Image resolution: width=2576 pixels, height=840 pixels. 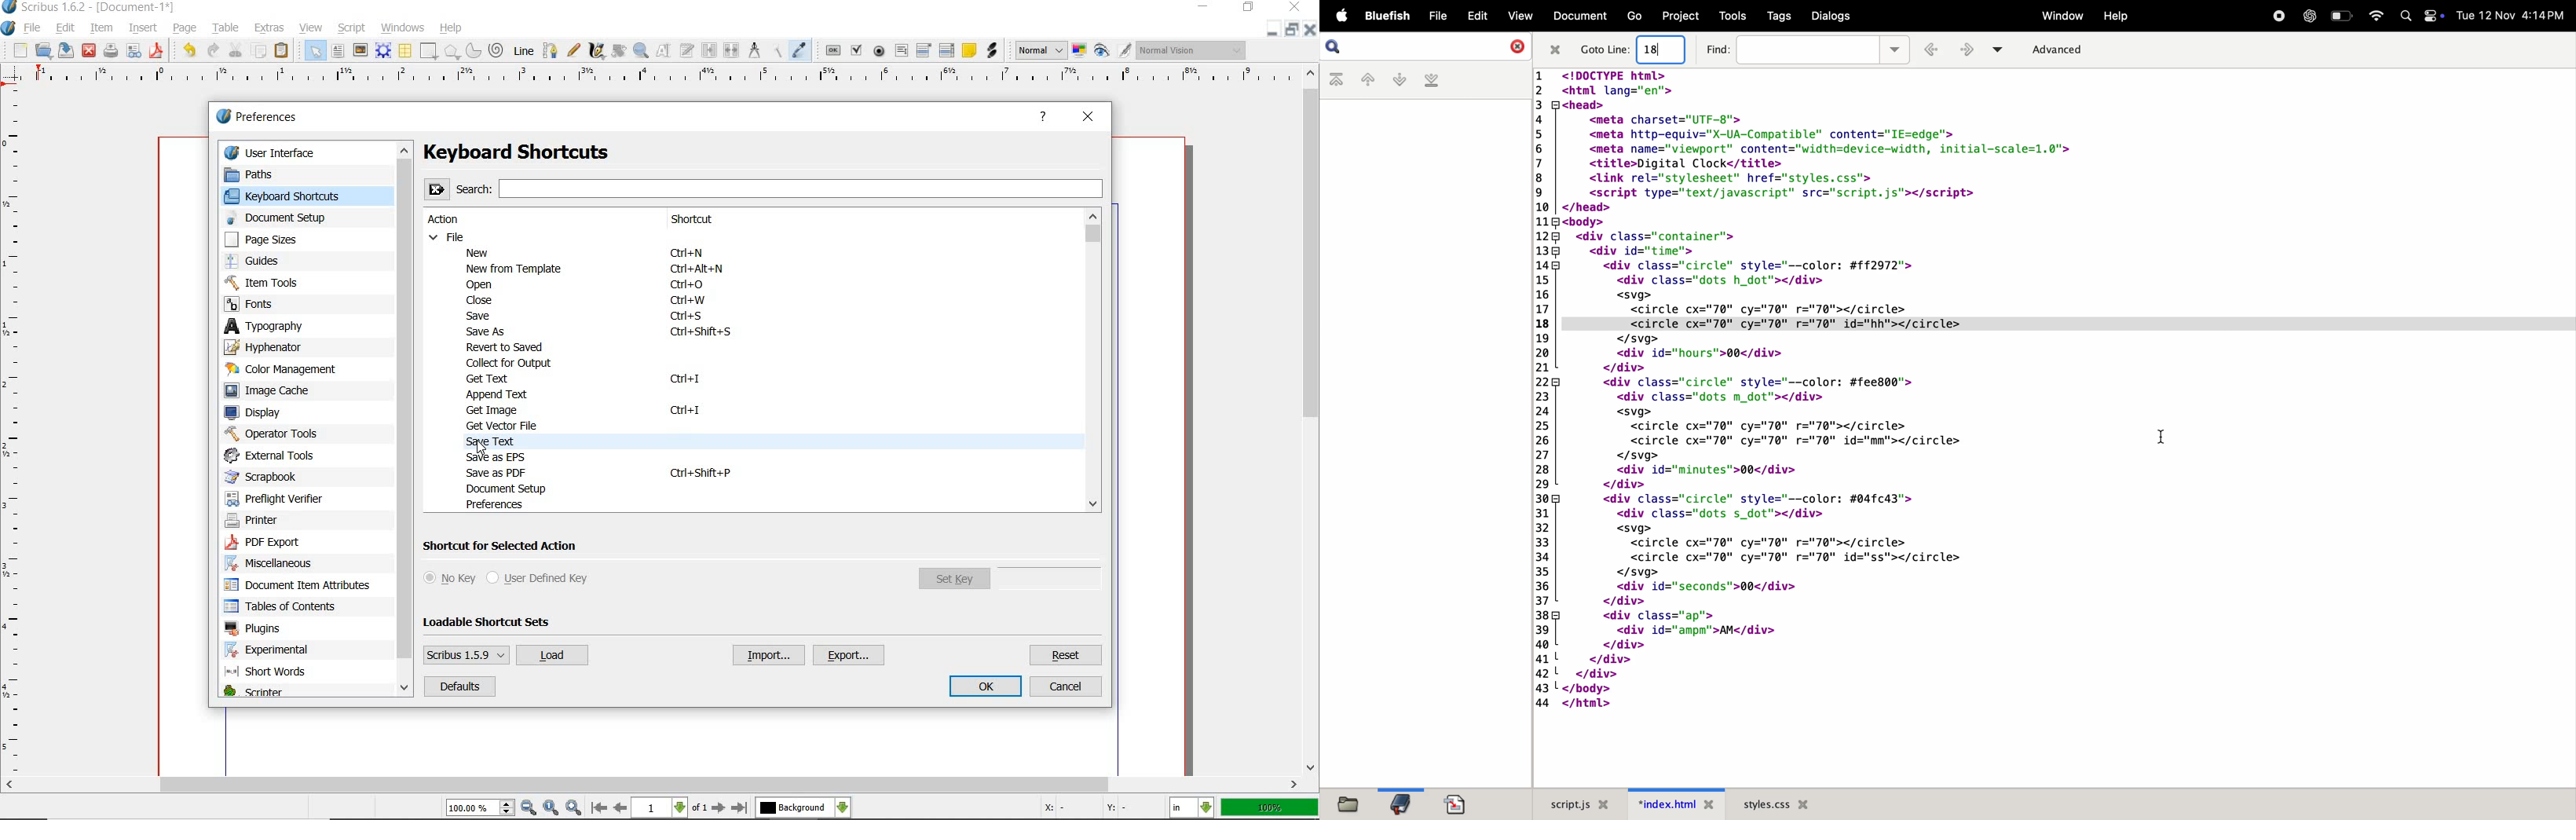 What do you see at coordinates (668, 808) in the screenshot?
I see `move to next or previous page` at bounding box center [668, 808].